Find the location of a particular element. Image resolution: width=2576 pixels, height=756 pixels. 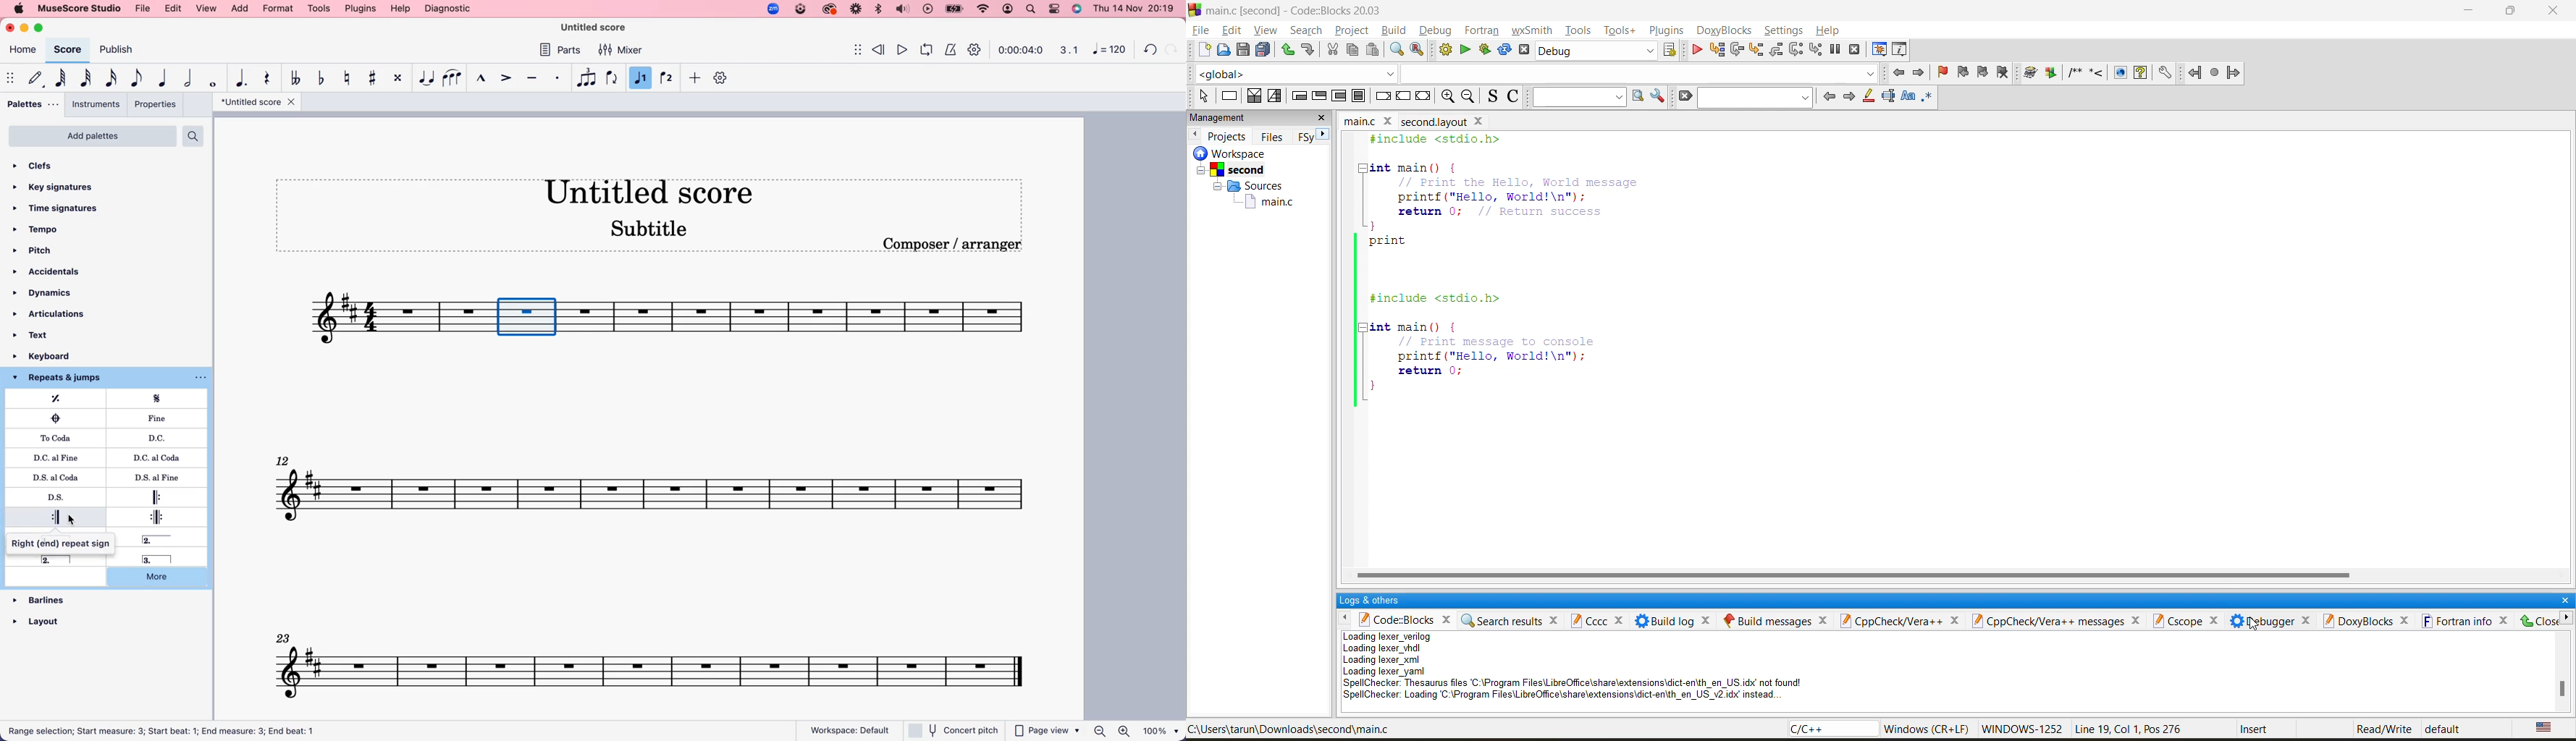

codeblocks is located at coordinates (1407, 622).